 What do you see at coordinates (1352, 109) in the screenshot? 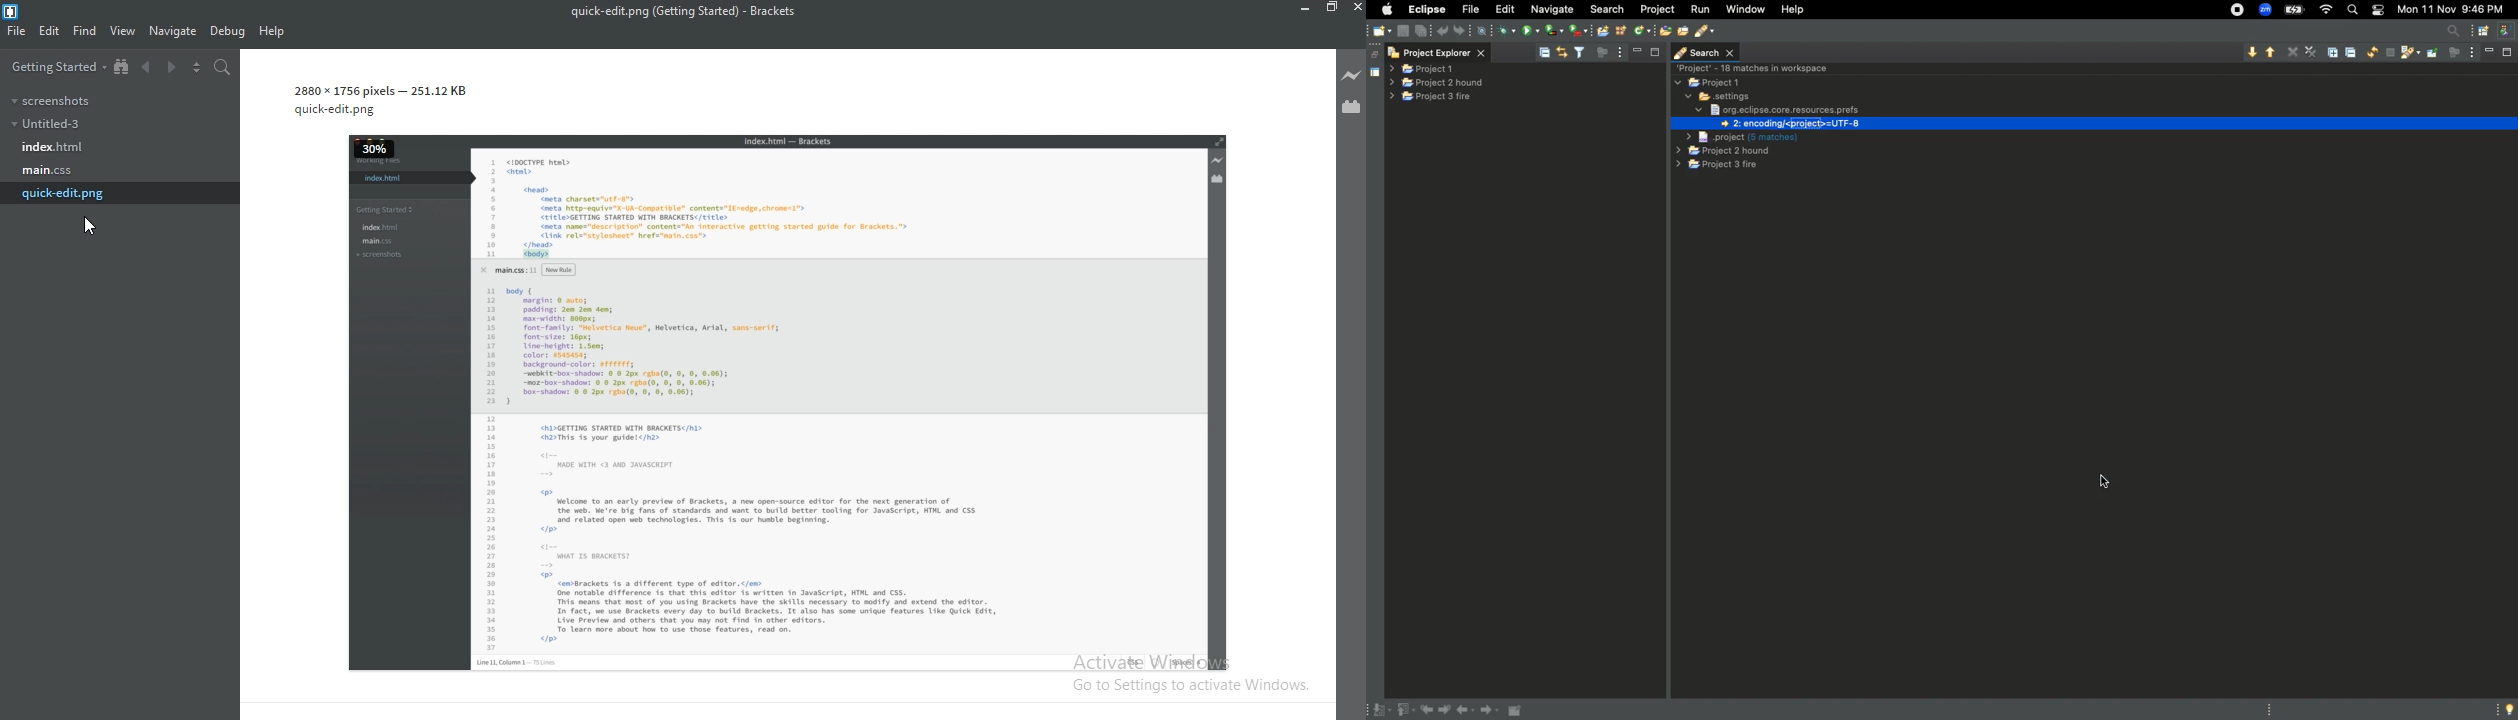
I see `extension manager` at bounding box center [1352, 109].